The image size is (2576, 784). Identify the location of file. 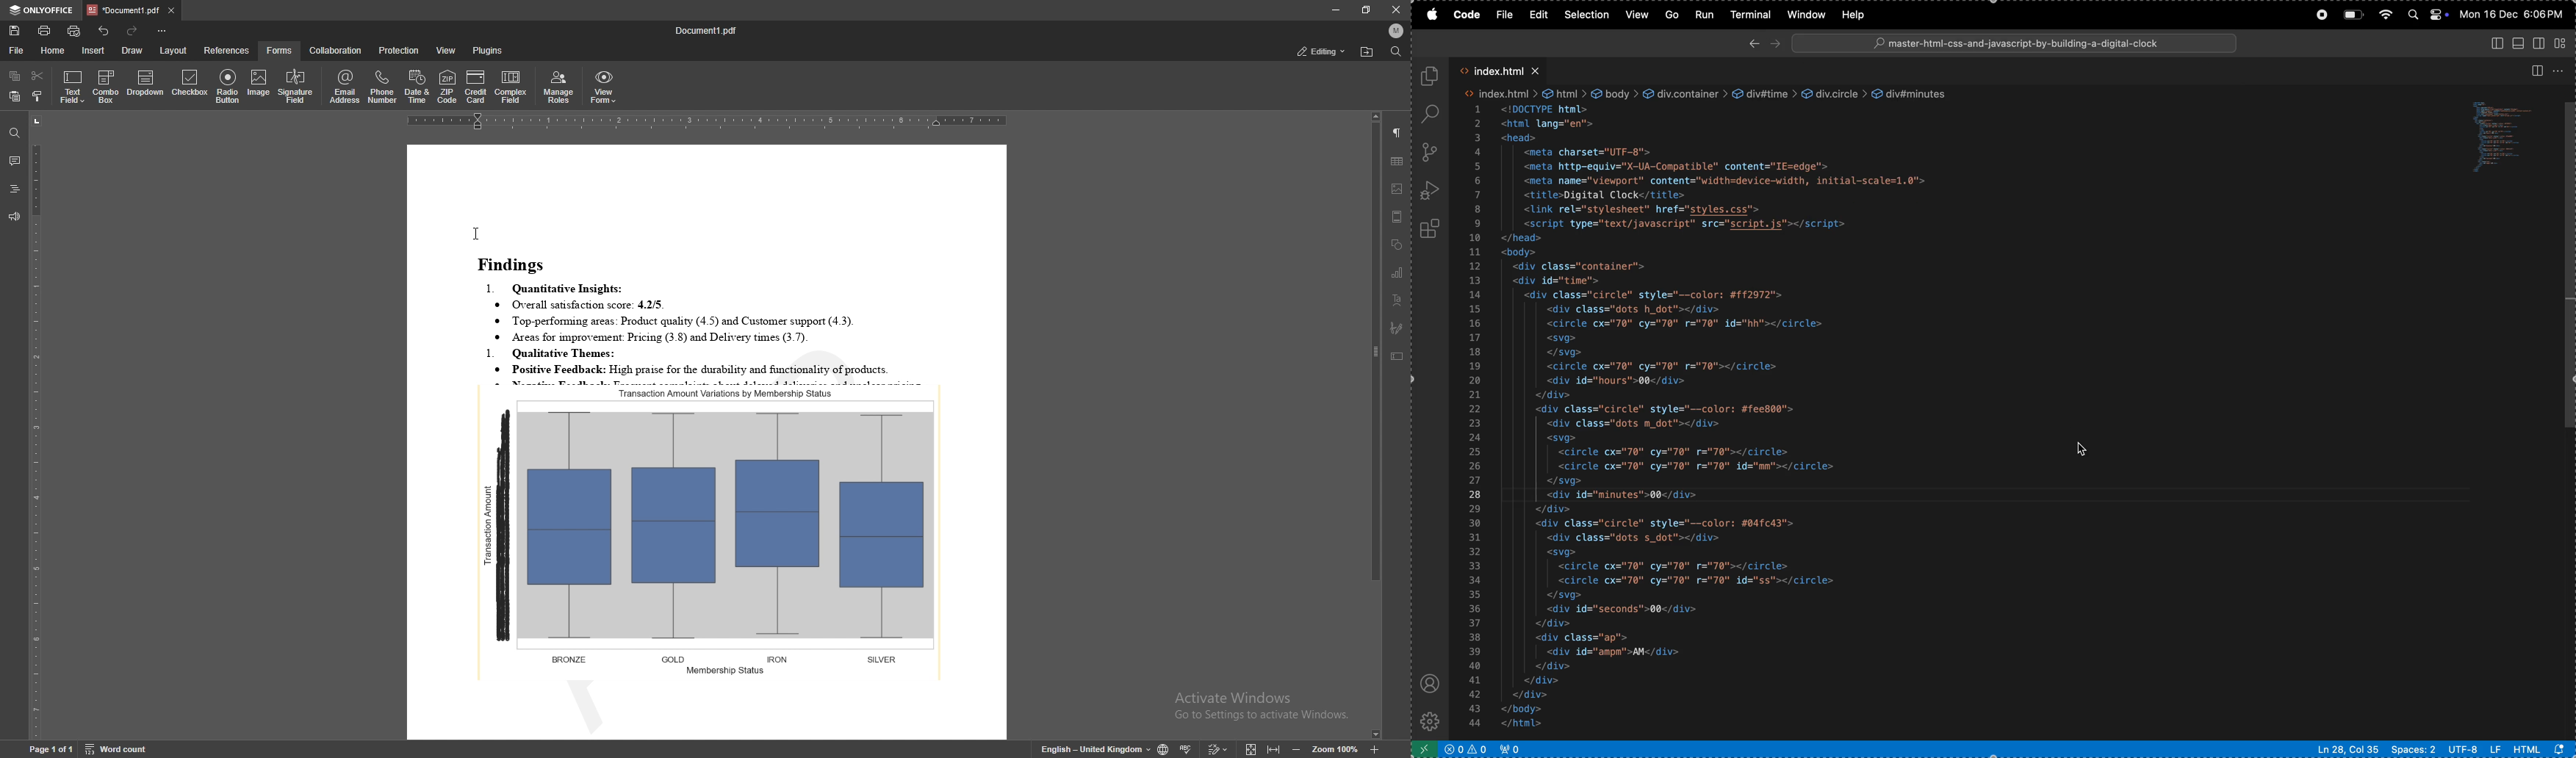
(1503, 14).